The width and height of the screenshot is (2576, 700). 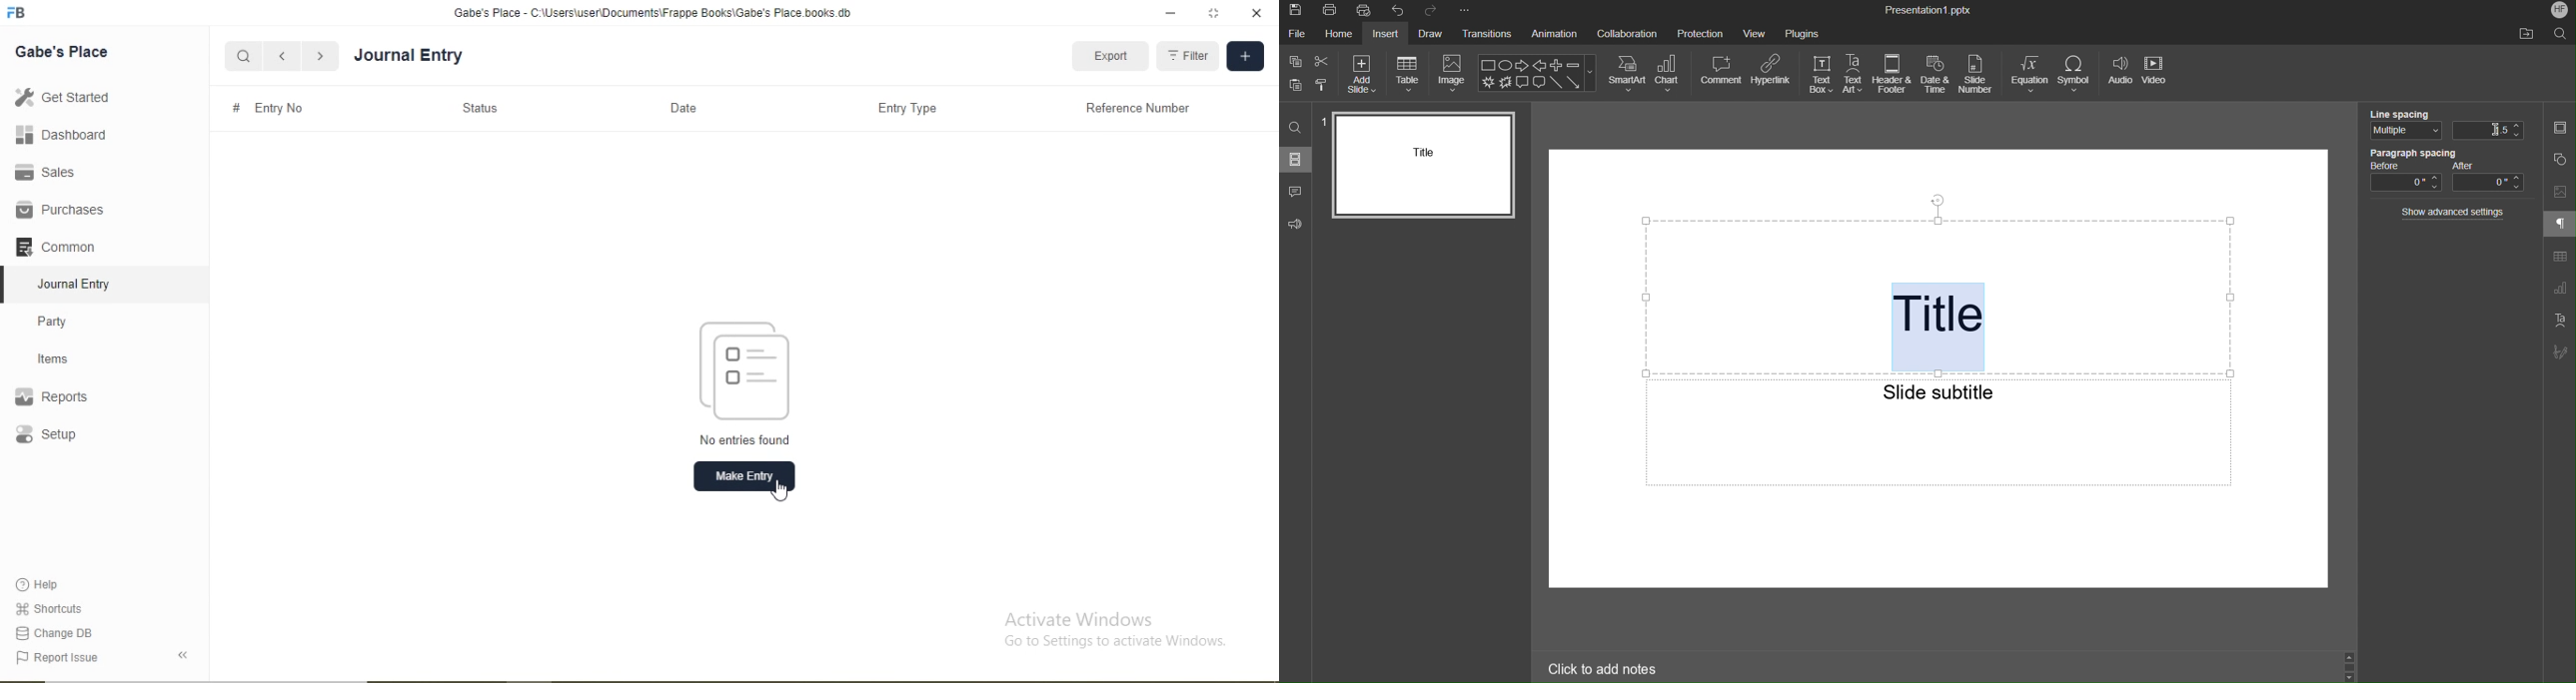 What do you see at coordinates (51, 607) in the screenshot?
I see `‘Shortcuts` at bounding box center [51, 607].